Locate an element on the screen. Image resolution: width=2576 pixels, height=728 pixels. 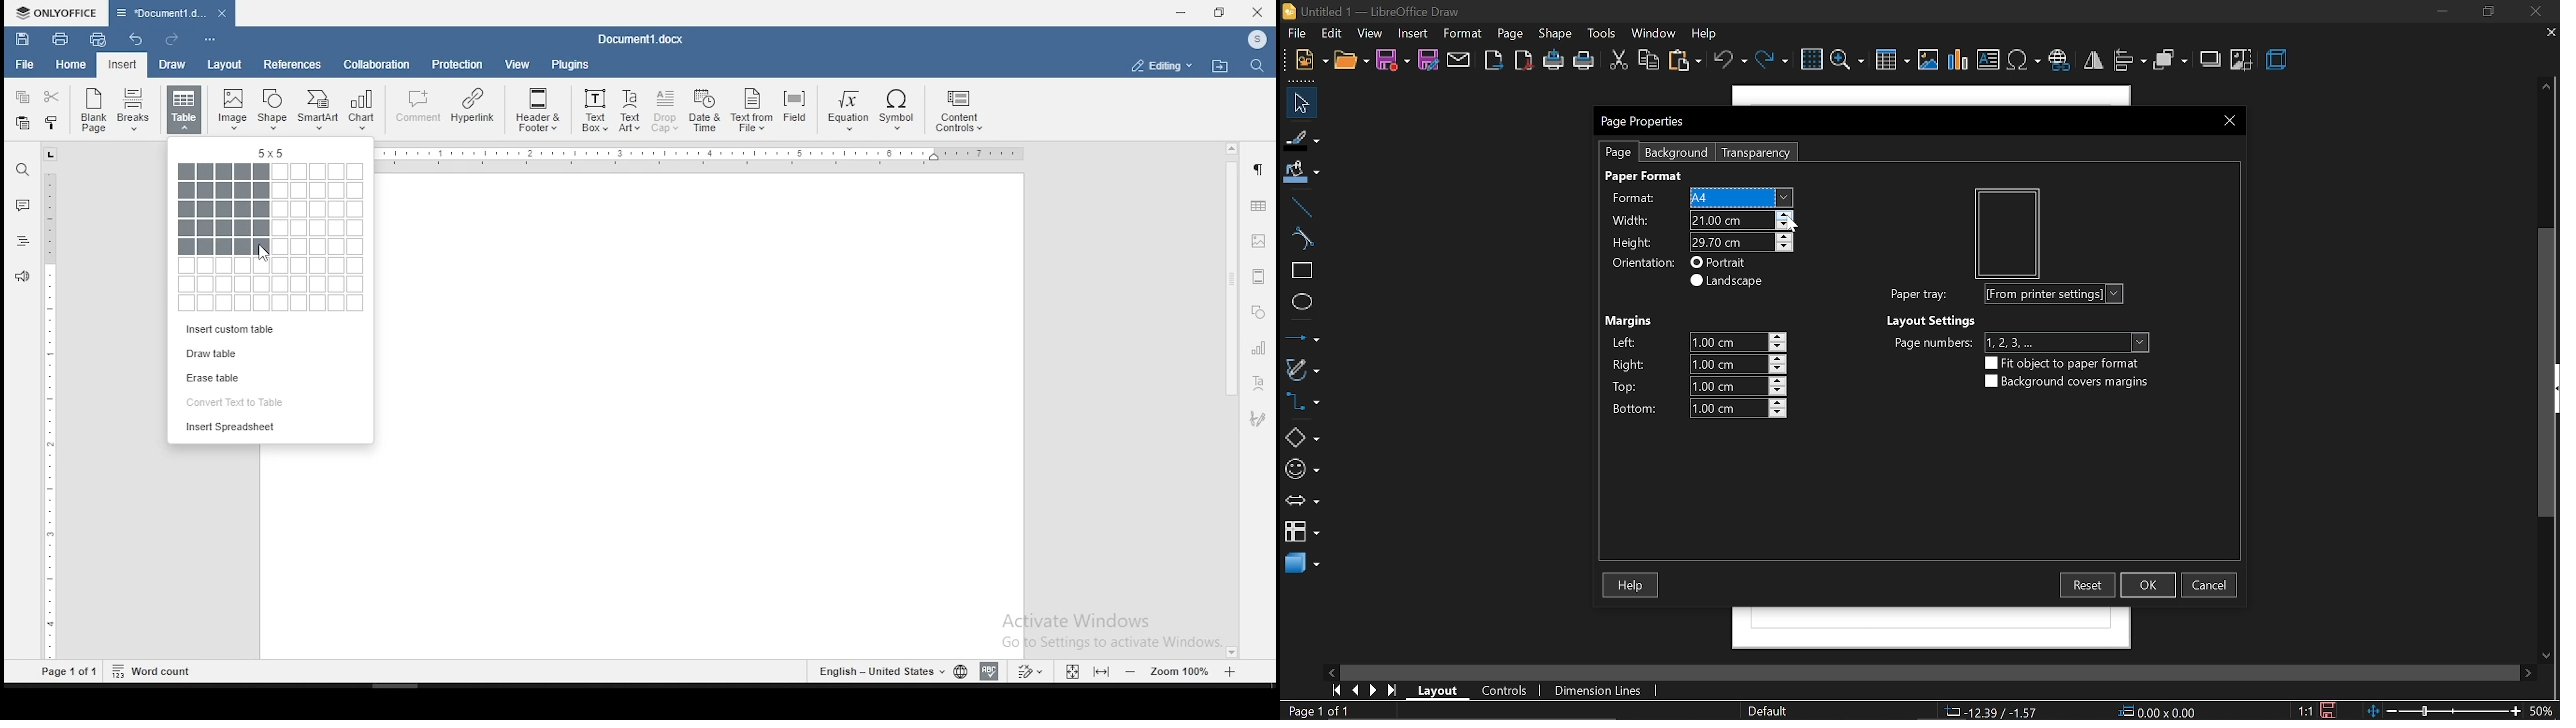
connector is located at coordinates (1303, 406).